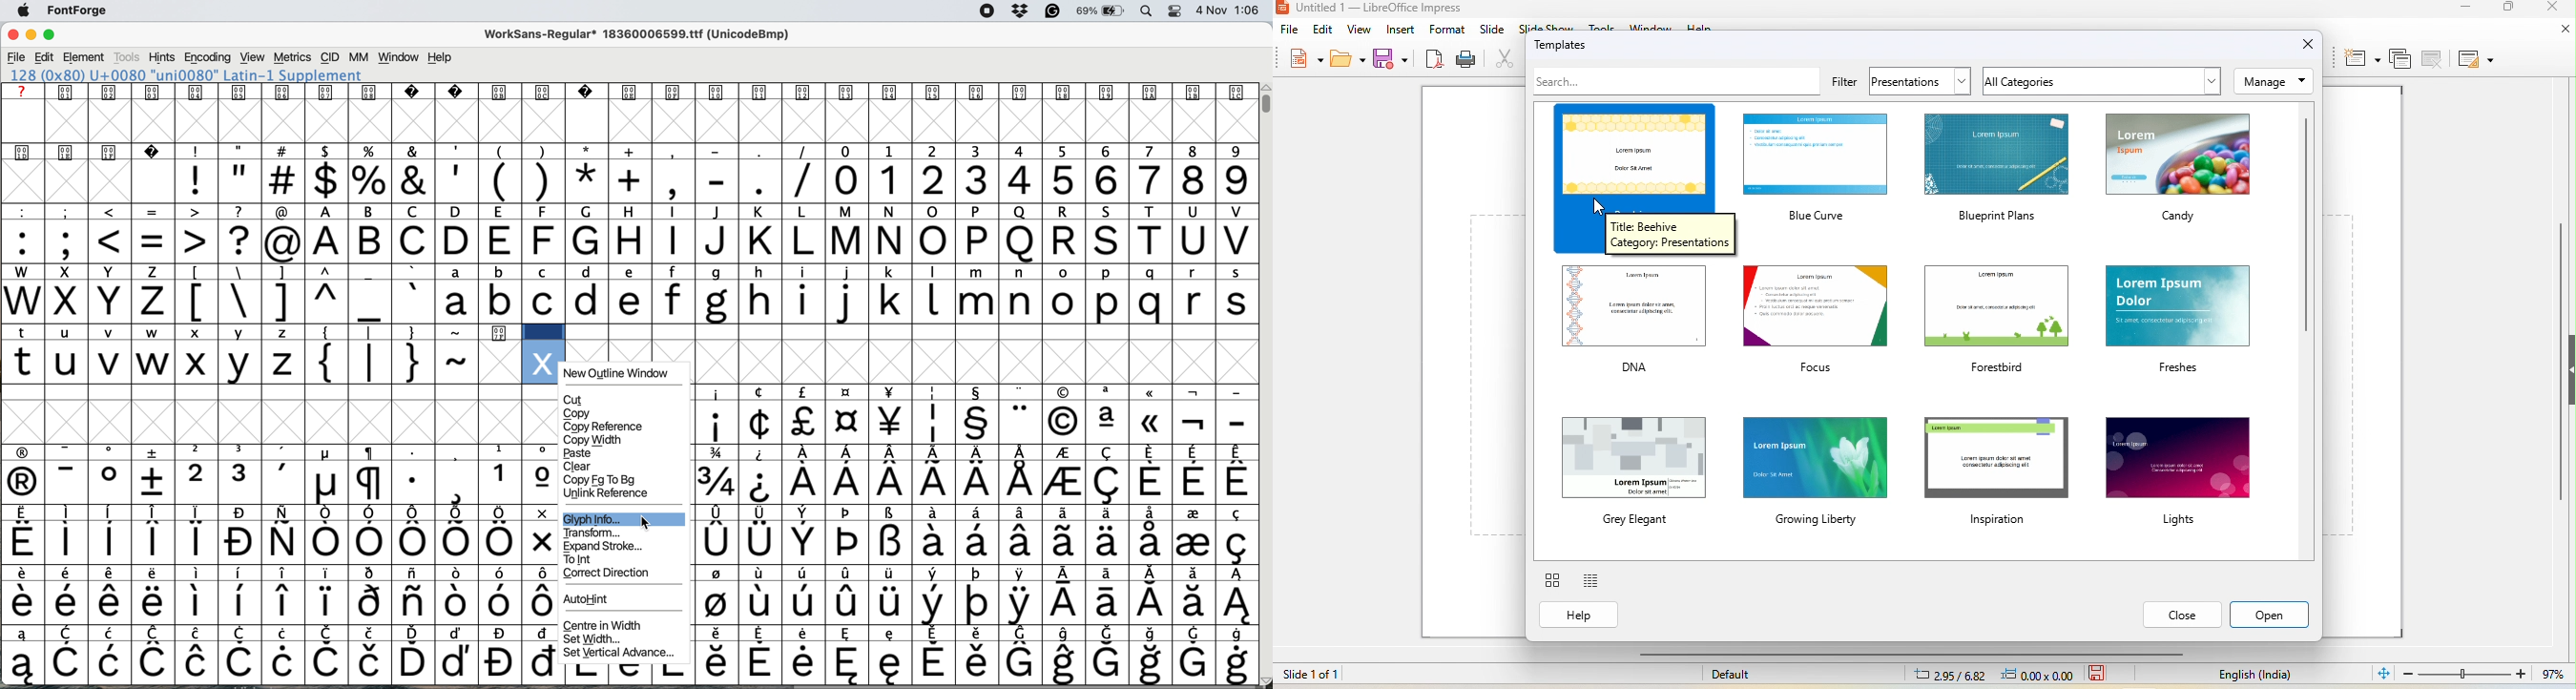 The height and width of the screenshot is (700, 2576). I want to click on lower case letters a to s, so click(843, 301).